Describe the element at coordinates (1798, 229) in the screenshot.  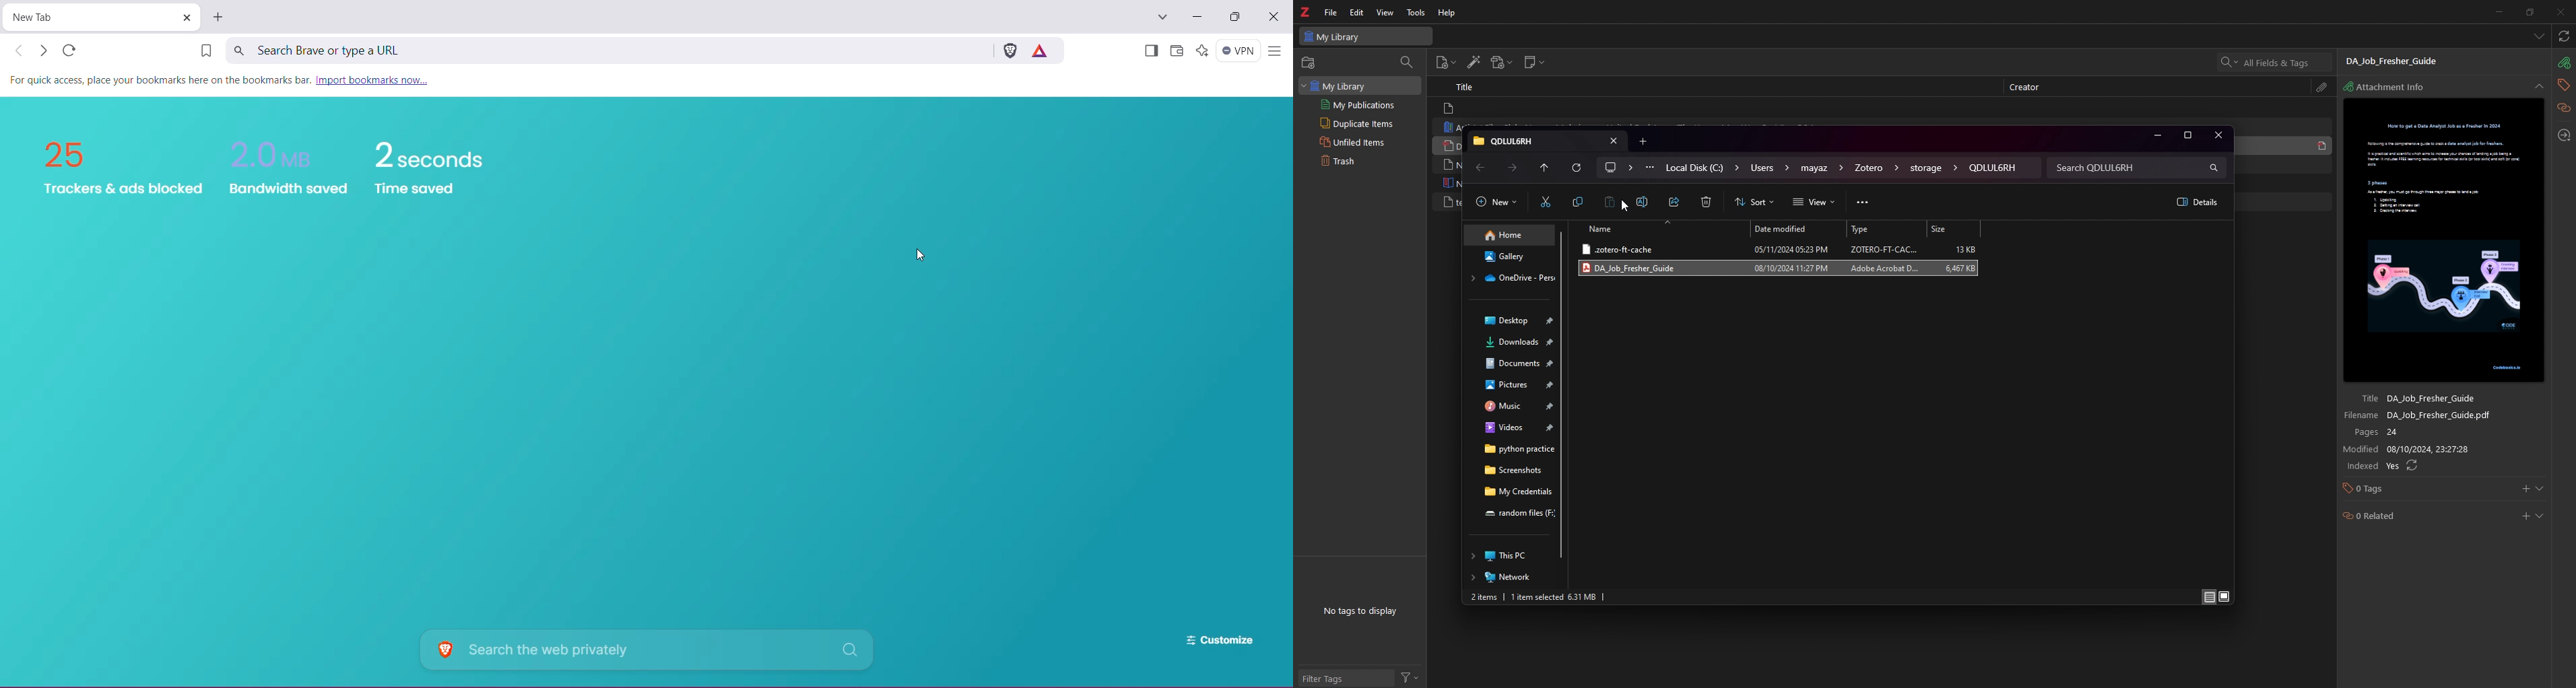
I see `date modified` at that location.